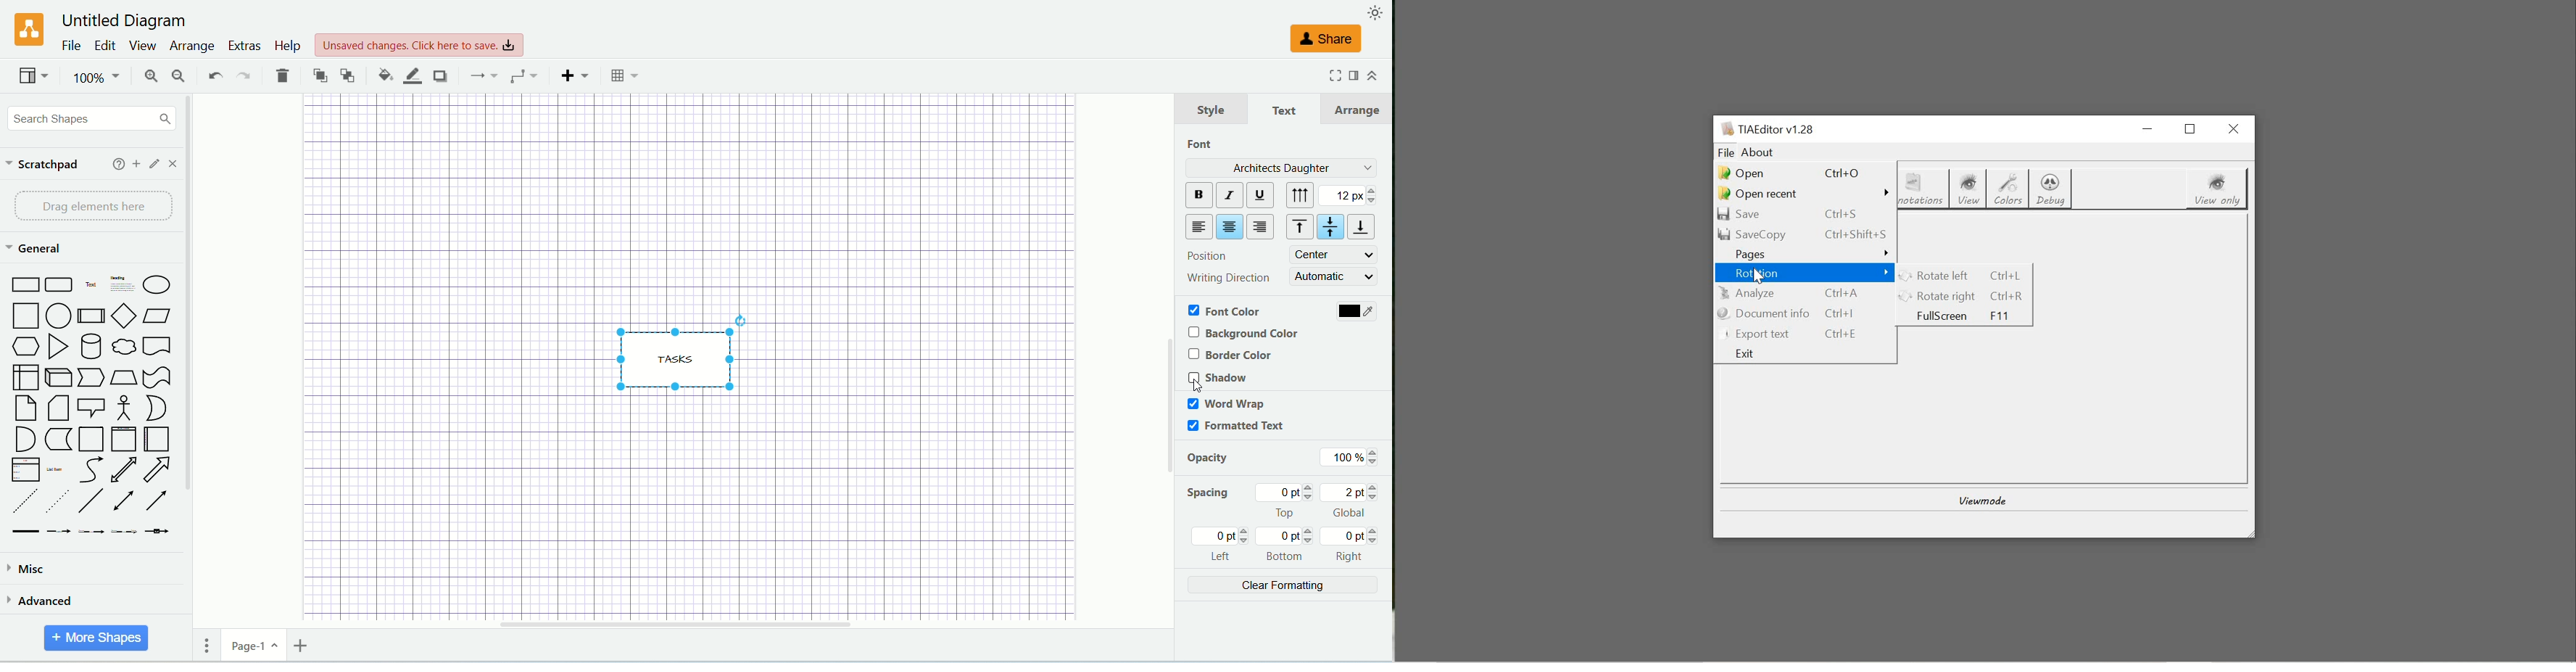  I want to click on shadow, so click(1219, 377).